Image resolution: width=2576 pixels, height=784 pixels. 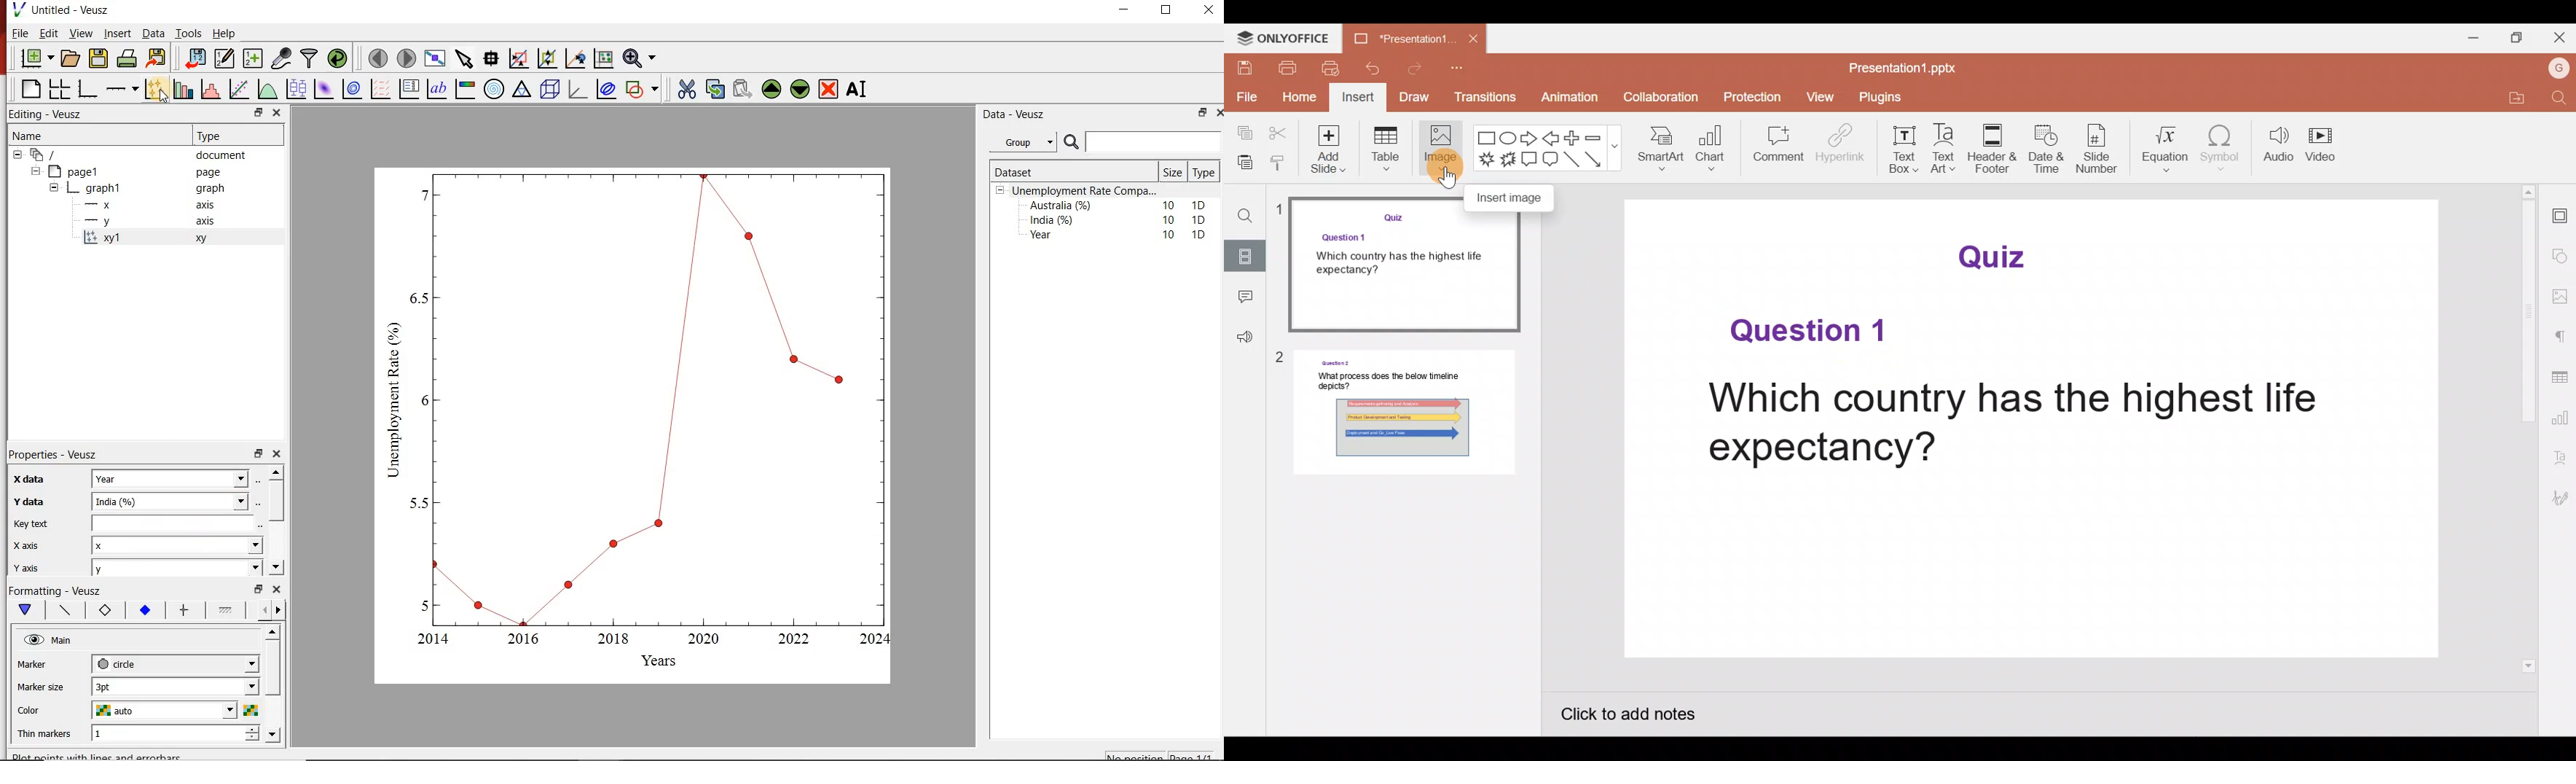 What do you see at coordinates (154, 34) in the screenshot?
I see `Data` at bounding box center [154, 34].